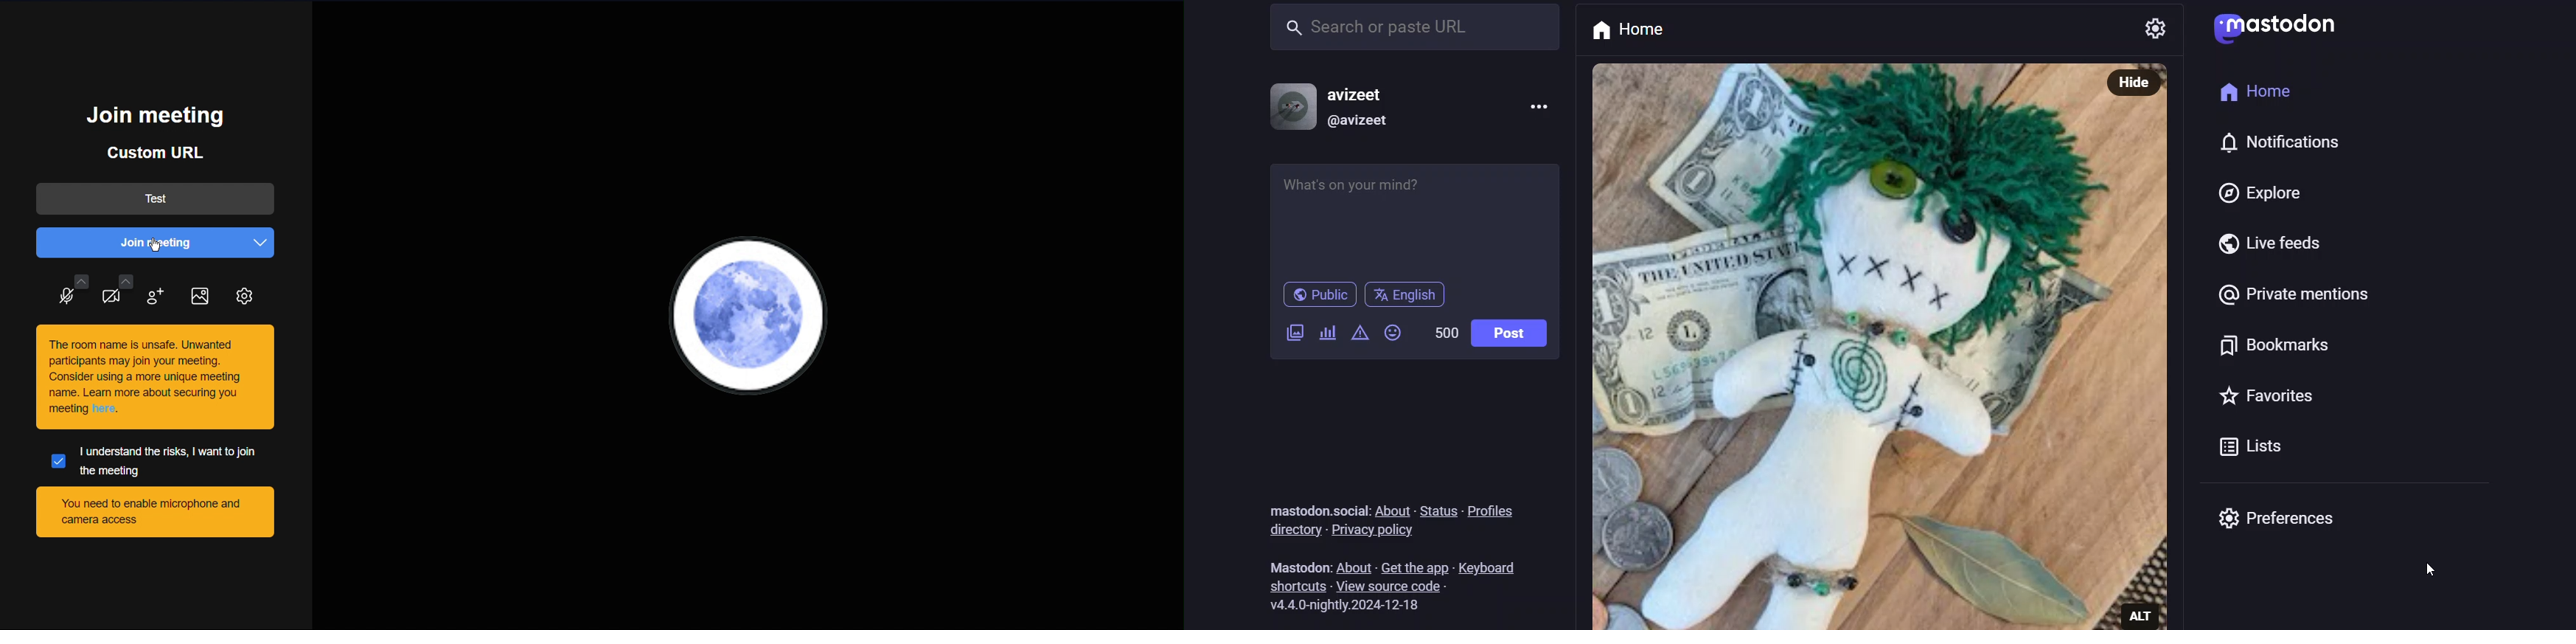 The image size is (2576, 644). What do you see at coordinates (1294, 107) in the screenshot?
I see `profile picture` at bounding box center [1294, 107].